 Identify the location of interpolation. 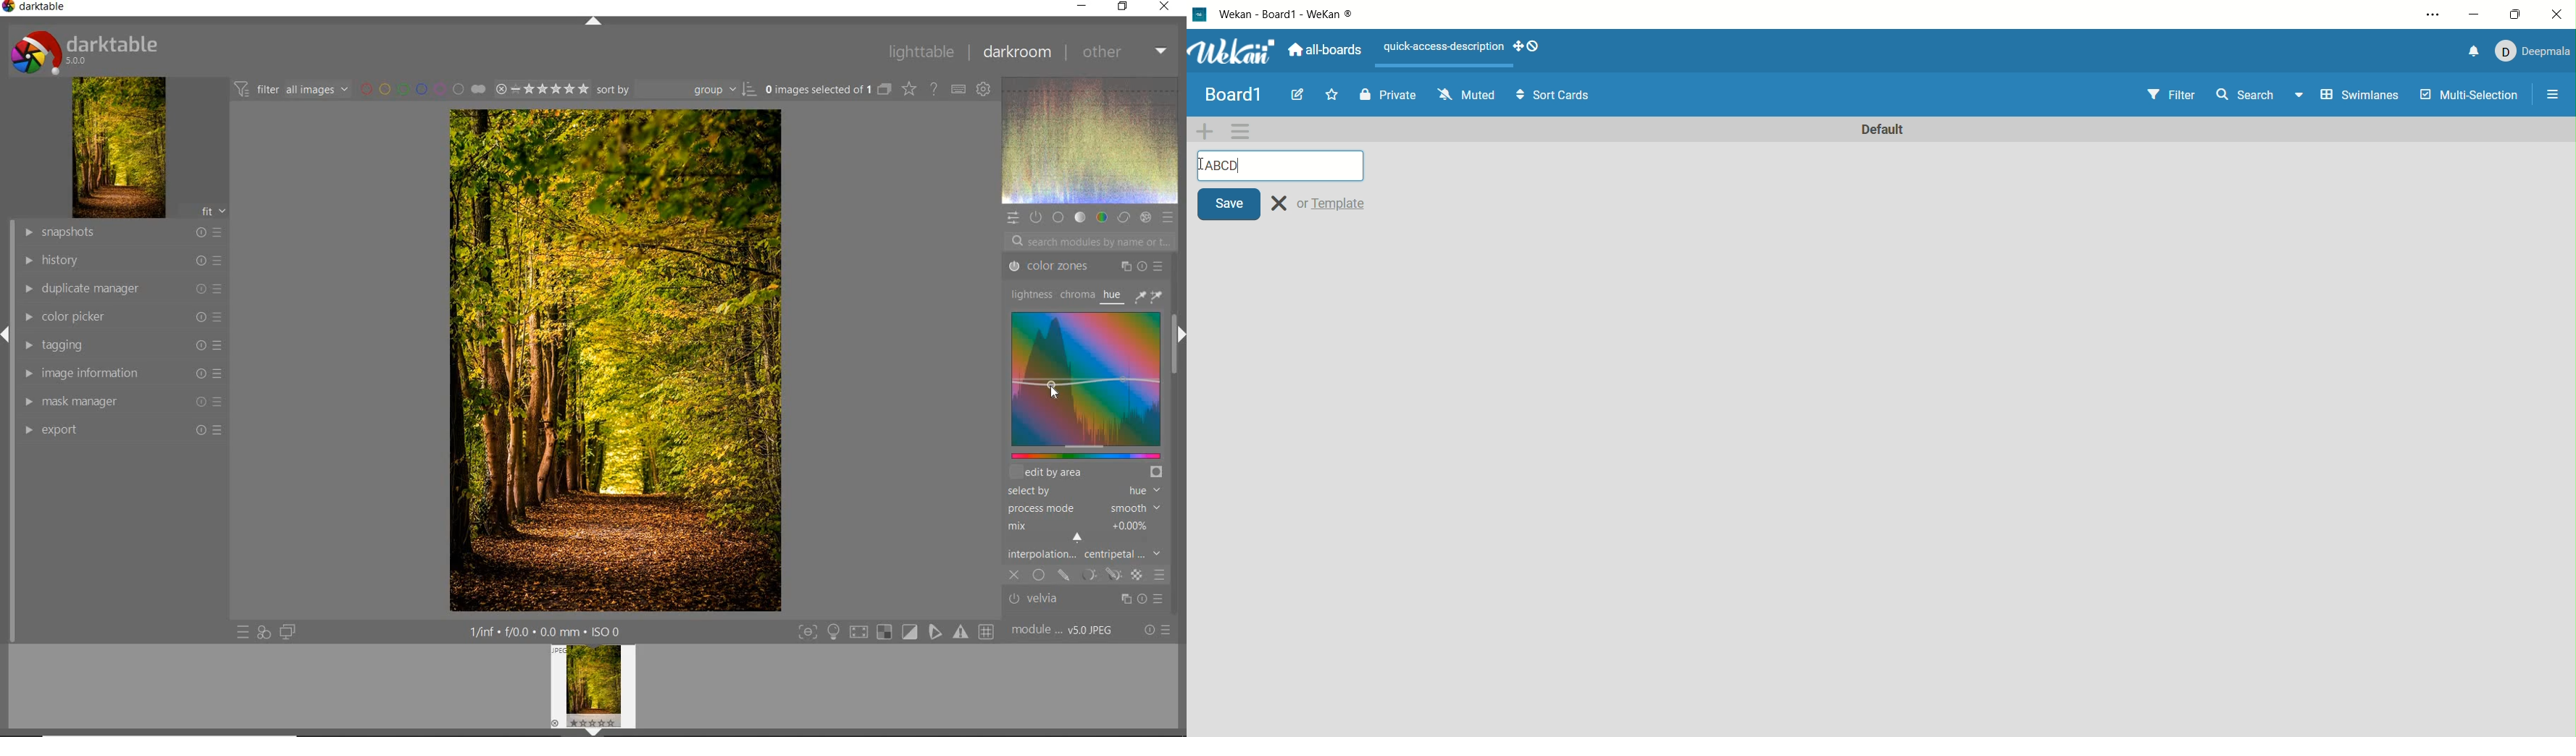
(1088, 556).